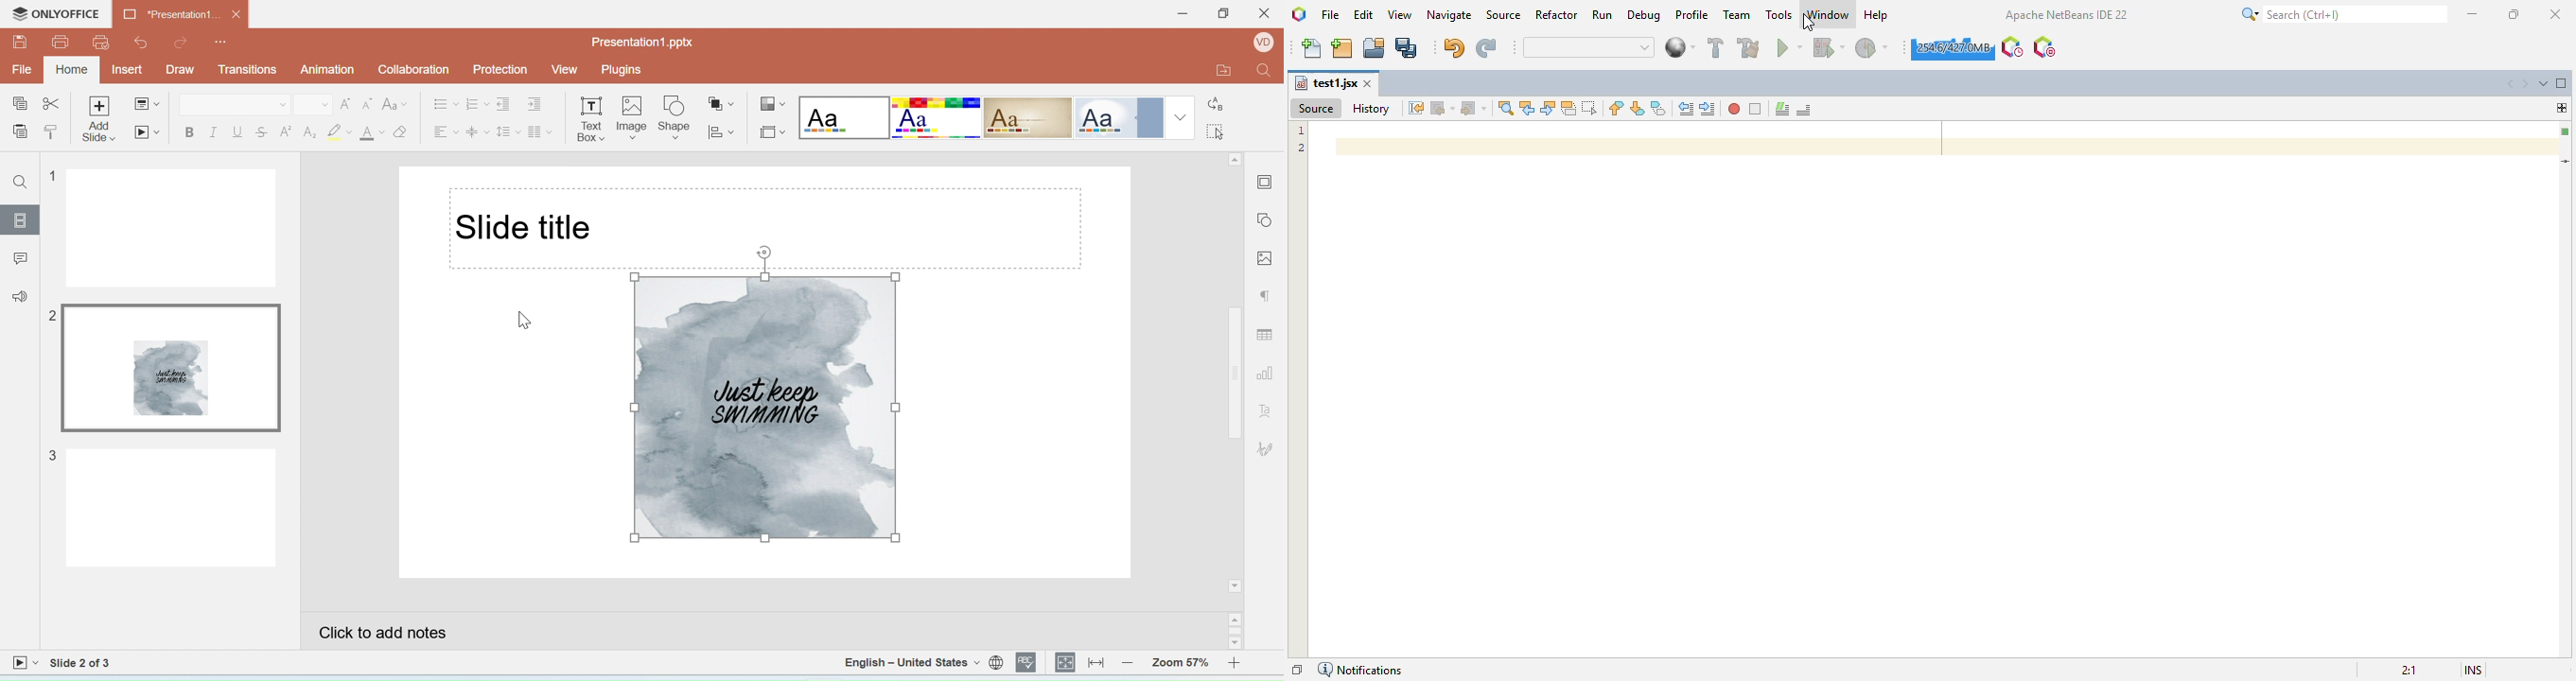  What do you see at coordinates (626, 70) in the screenshot?
I see `Plugins` at bounding box center [626, 70].